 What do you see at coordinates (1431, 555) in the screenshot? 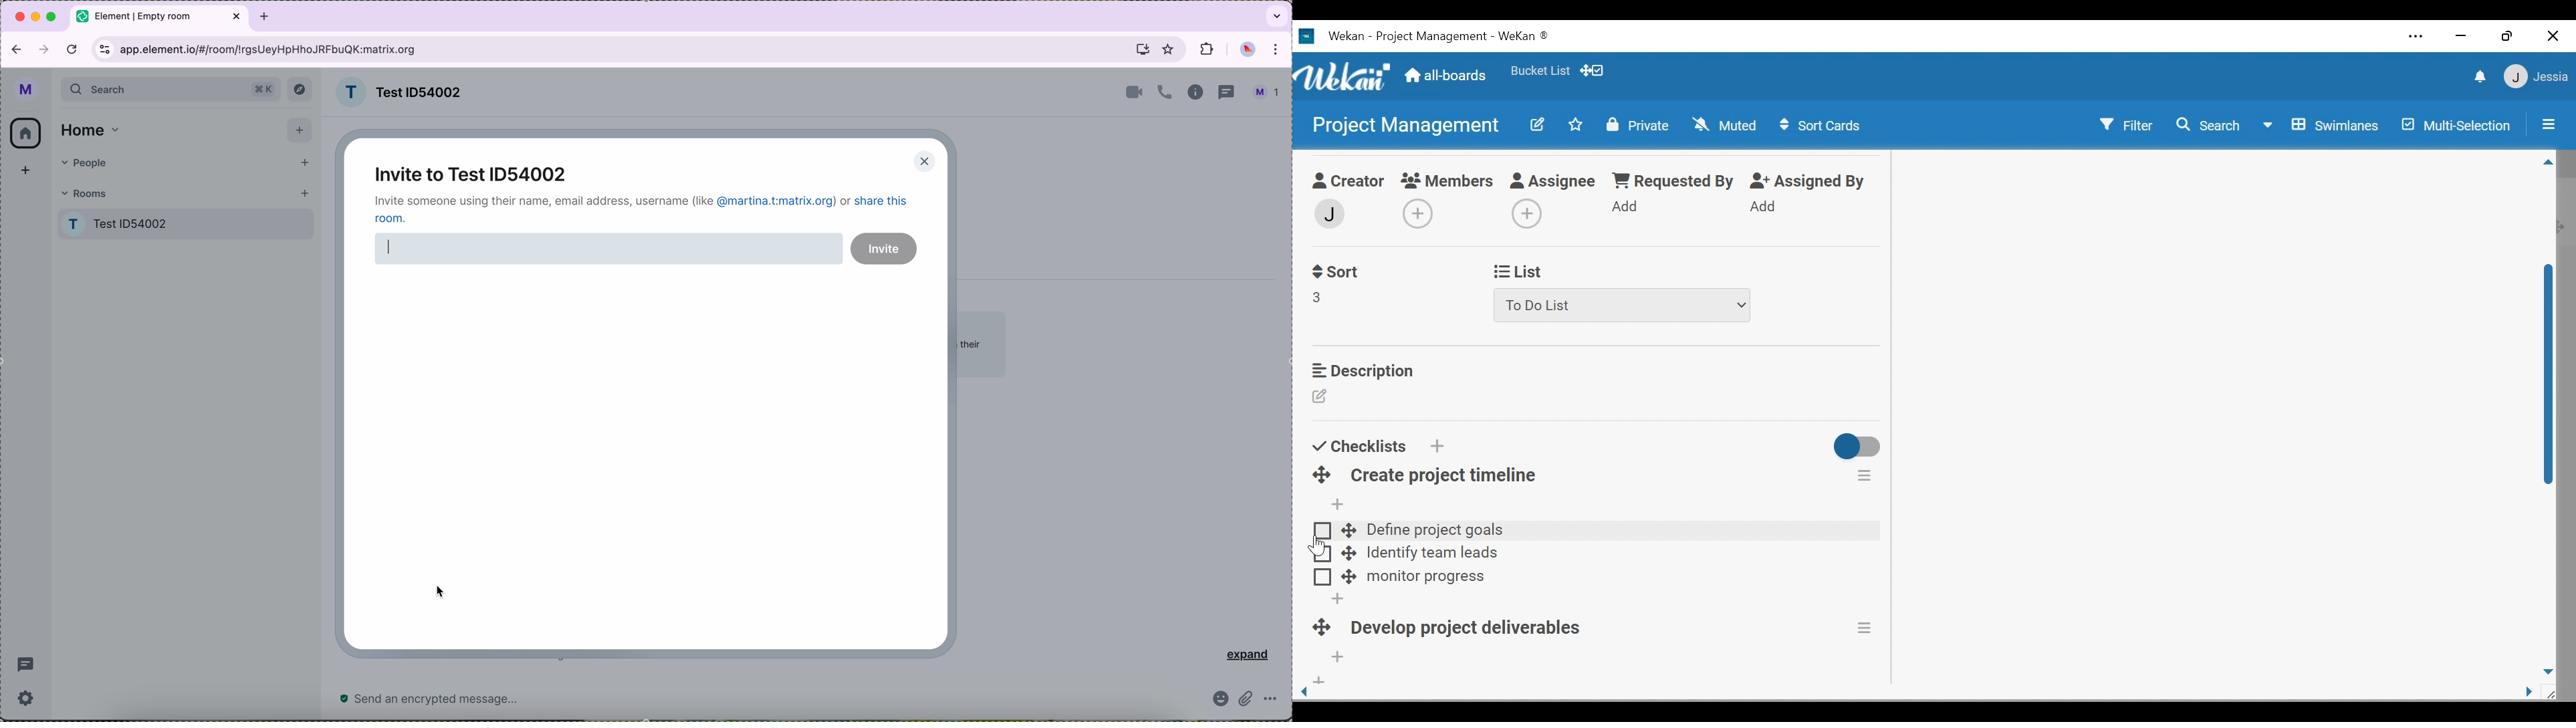
I see `Checklist item` at bounding box center [1431, 555].